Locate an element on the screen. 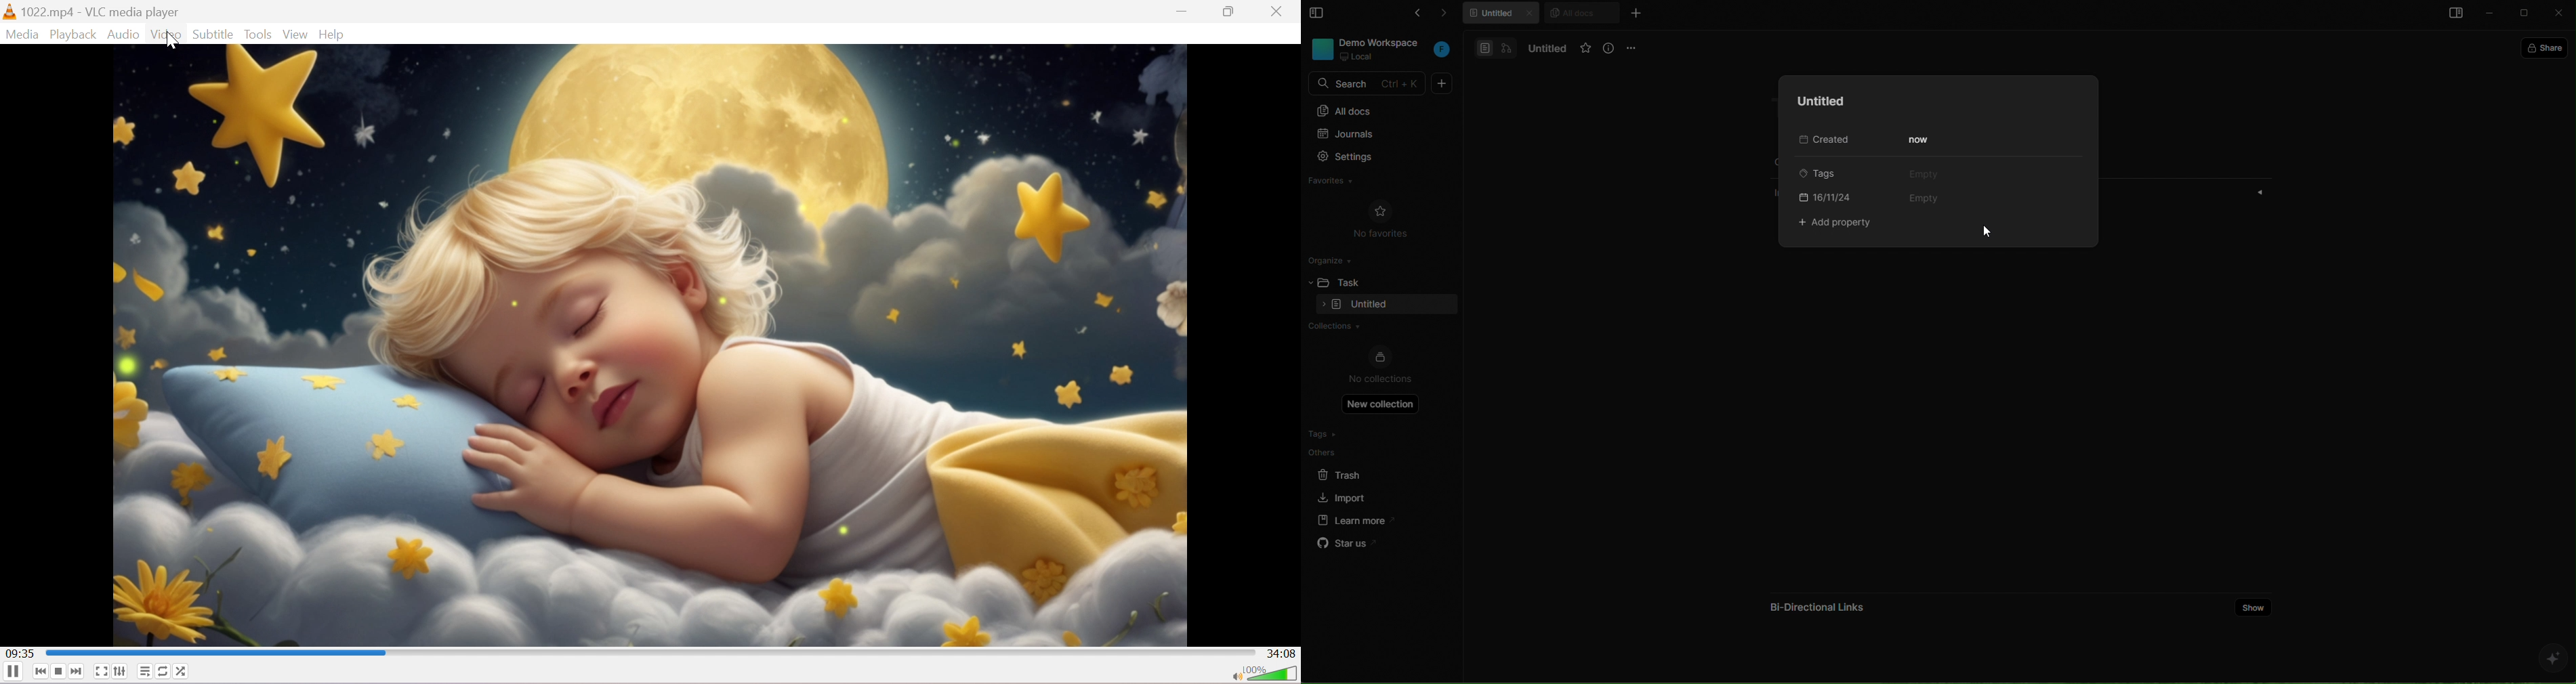 This screenshot has width=2576, height=700. cursor is located at coordinates (1988, 230).